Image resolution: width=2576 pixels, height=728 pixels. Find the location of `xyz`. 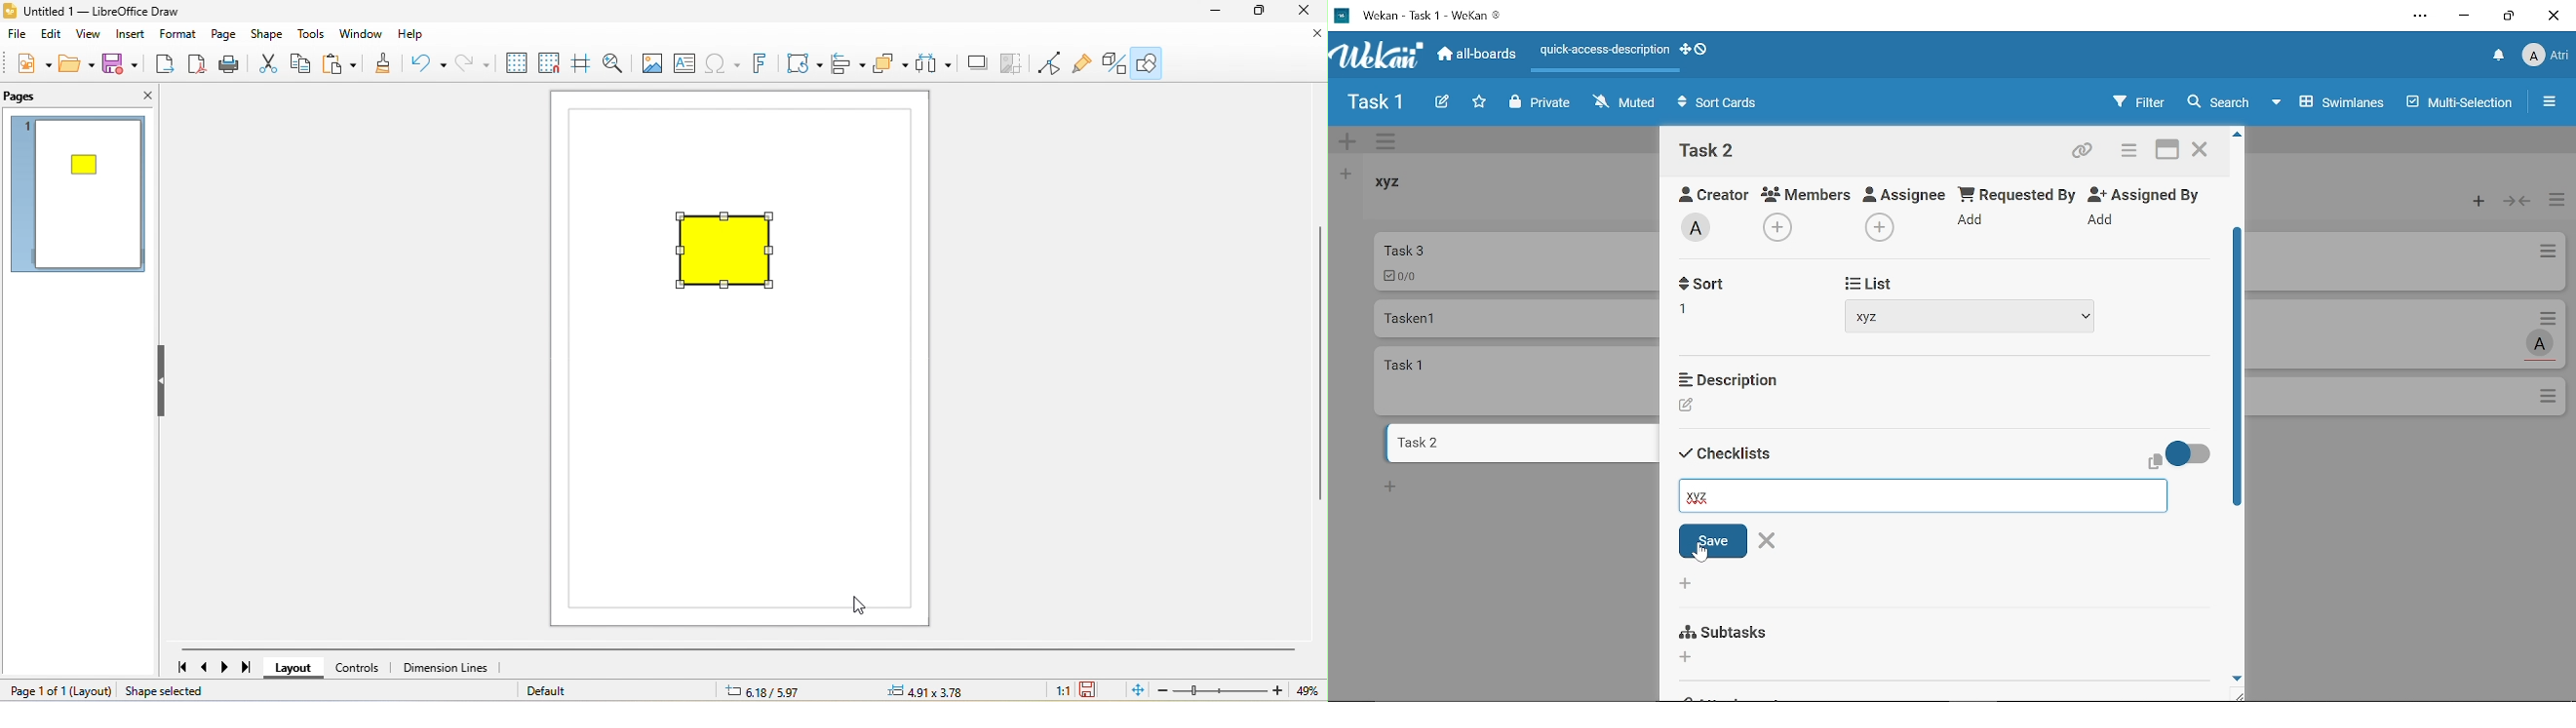

xyz is located at coordinates (1971, 316).